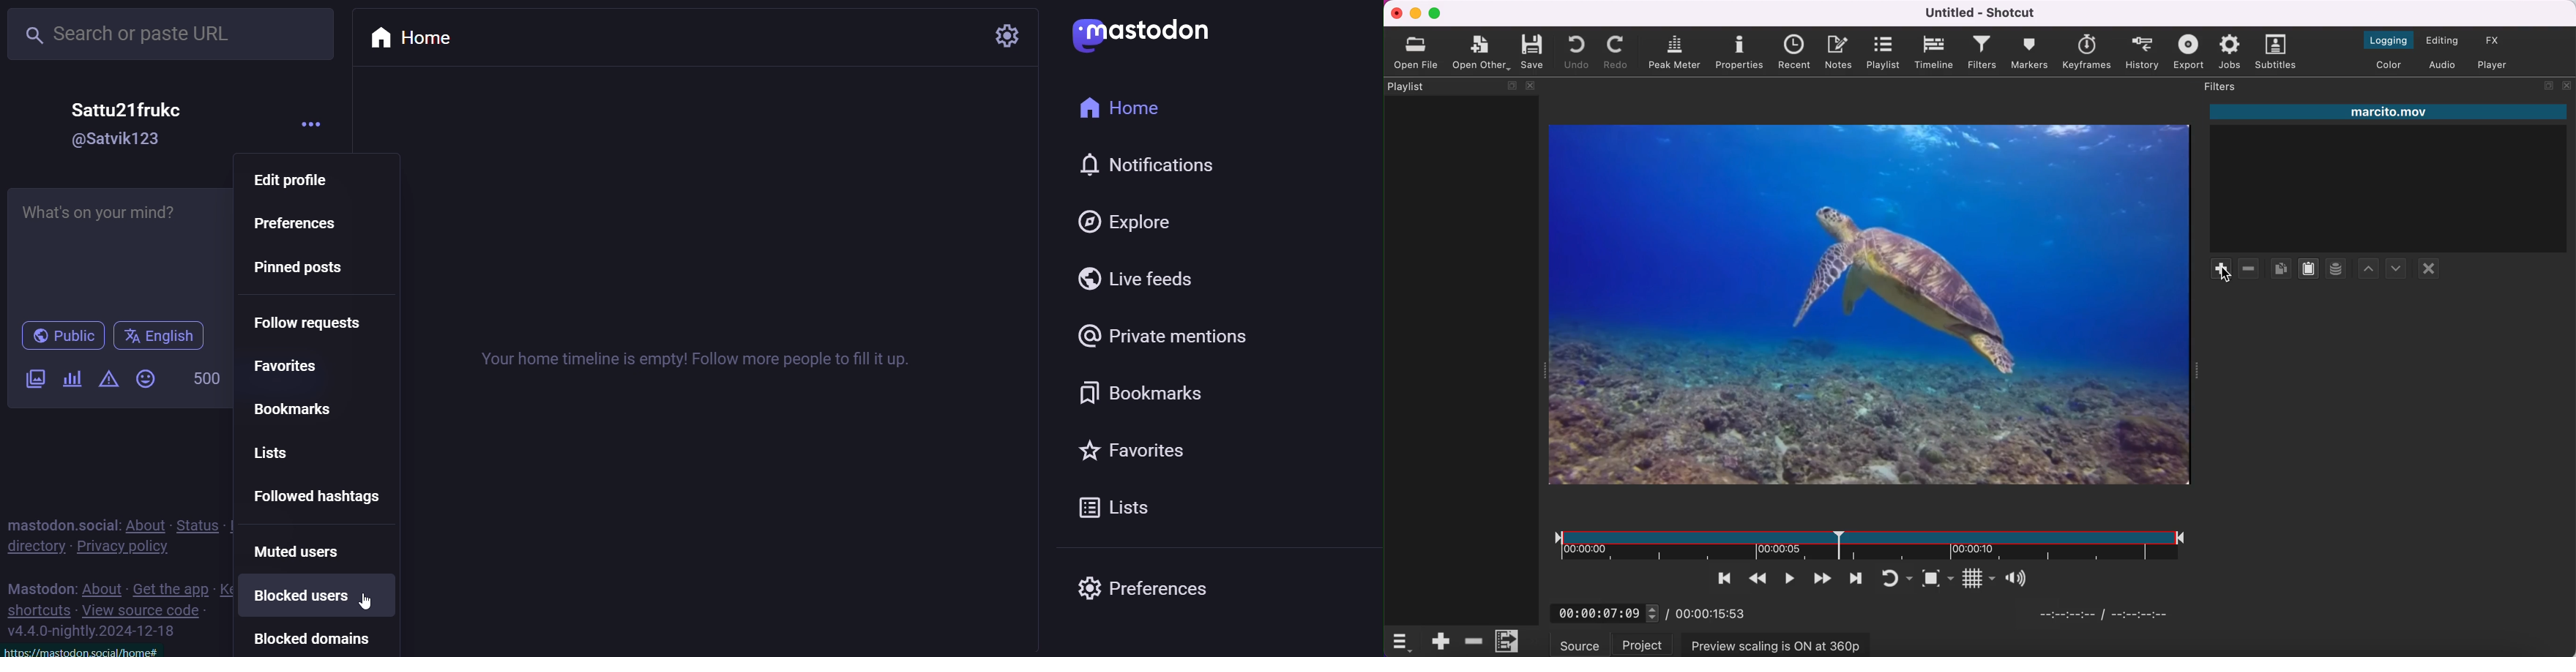 The image size is (2576, 672). Describe the element at coordinates (2227, 53) in the screenshot. I see `jobs` at that location.